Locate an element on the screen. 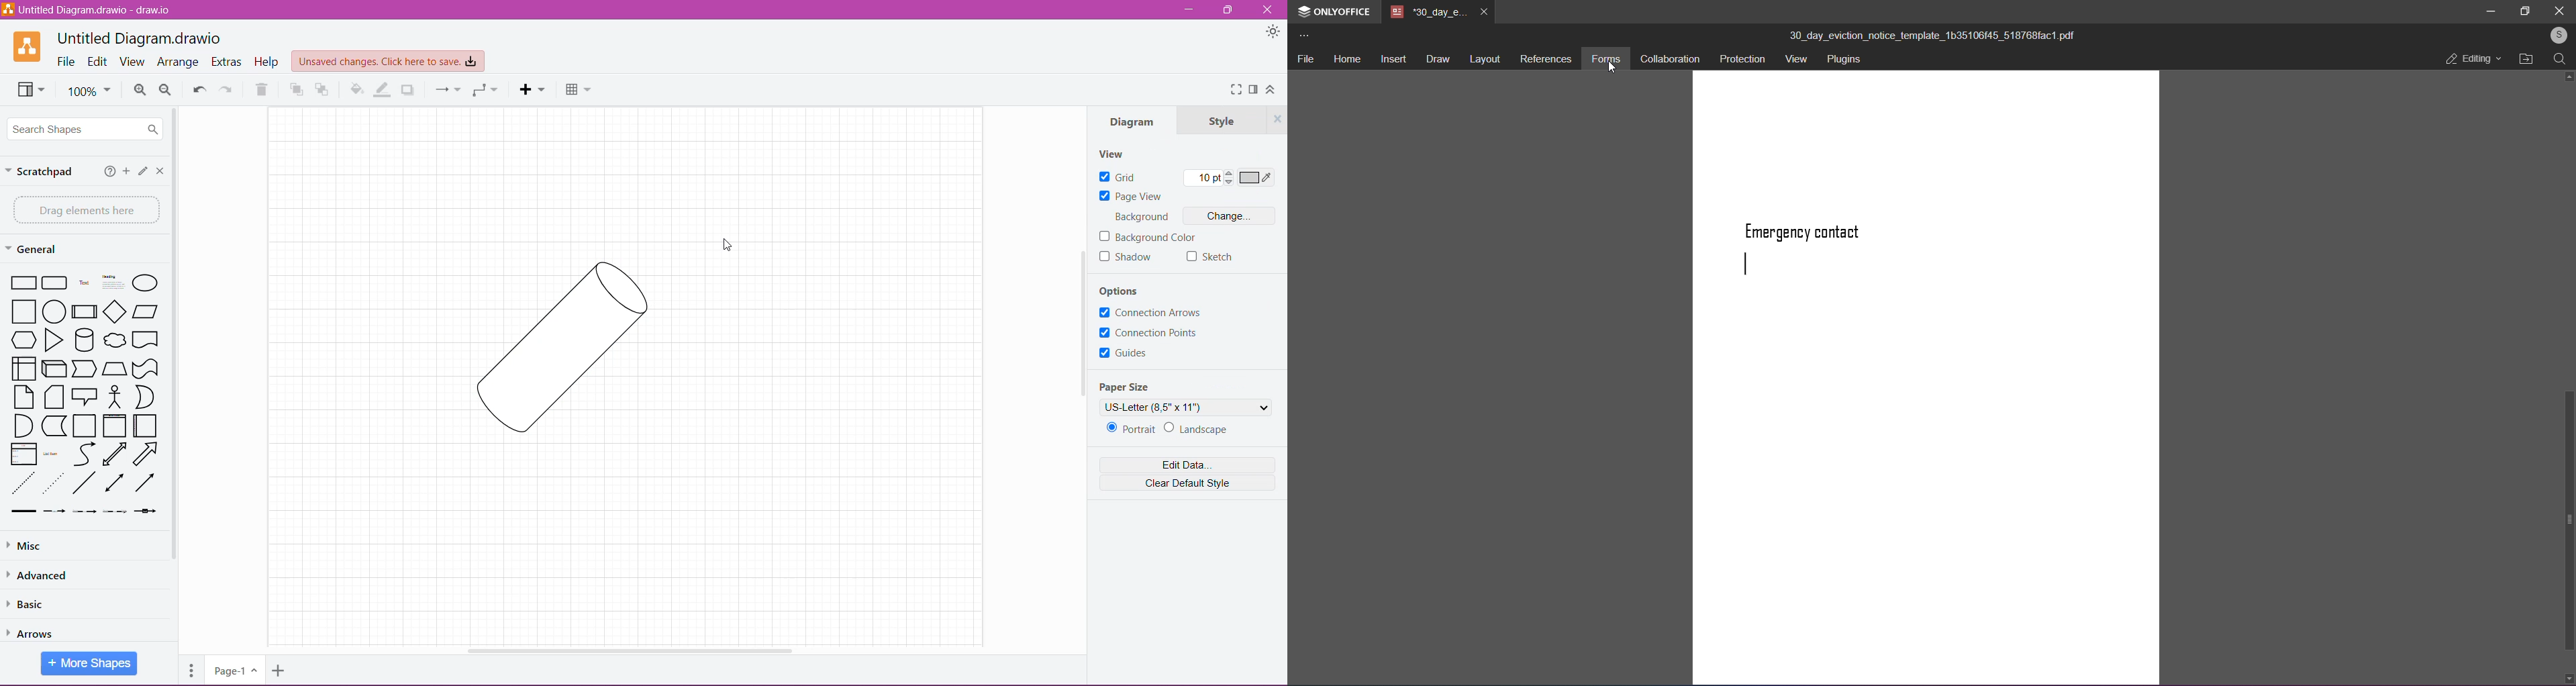 The image size is (2576, 700). Set grid color is located at coordinates (1257, 178).